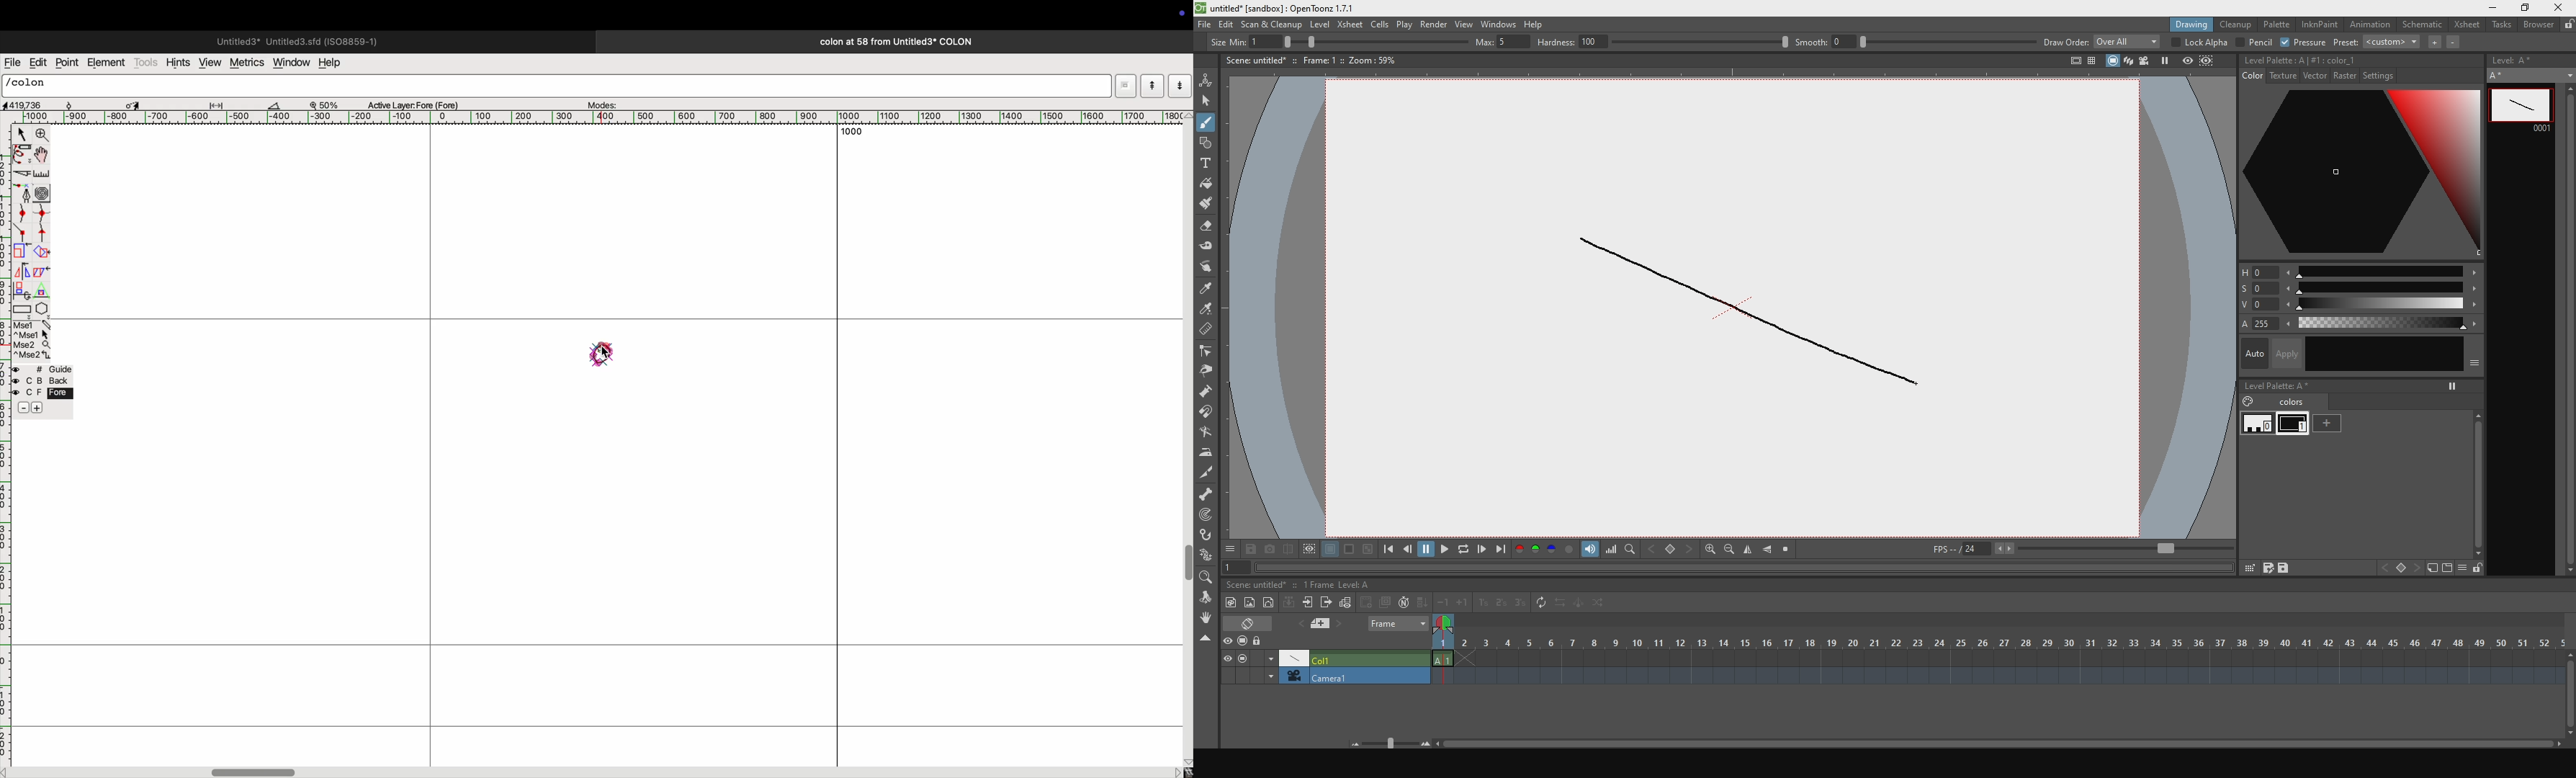  I want to click on hints, so click(179, 61).